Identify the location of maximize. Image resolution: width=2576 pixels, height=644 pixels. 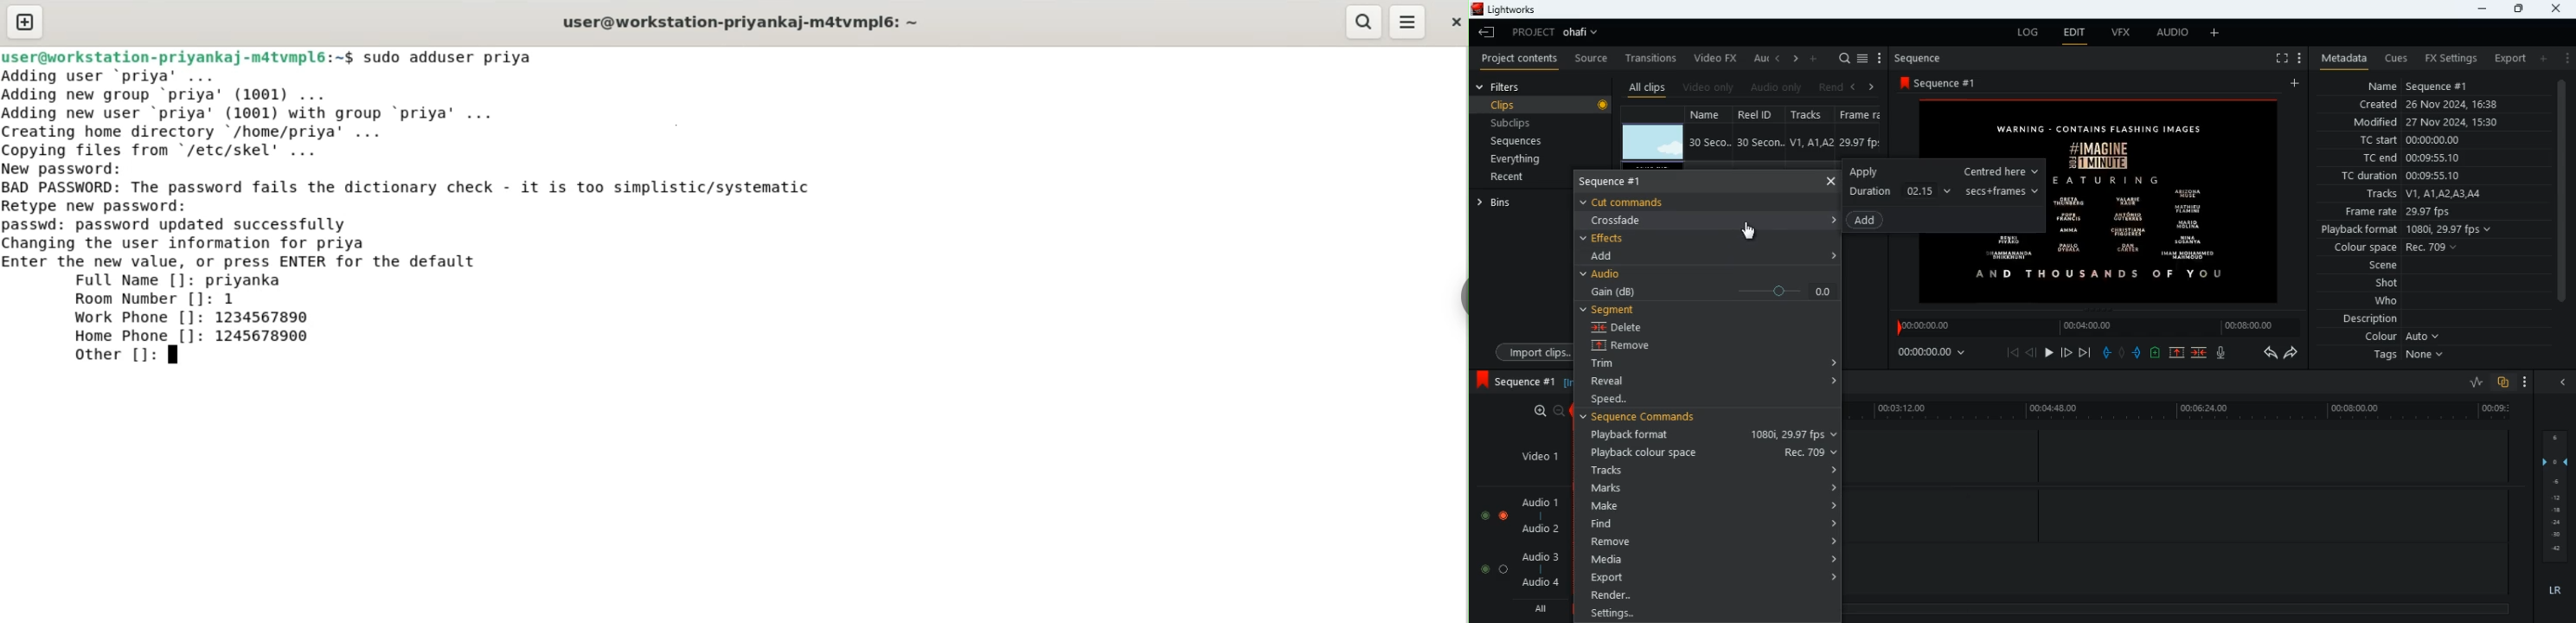
(2518, 9).